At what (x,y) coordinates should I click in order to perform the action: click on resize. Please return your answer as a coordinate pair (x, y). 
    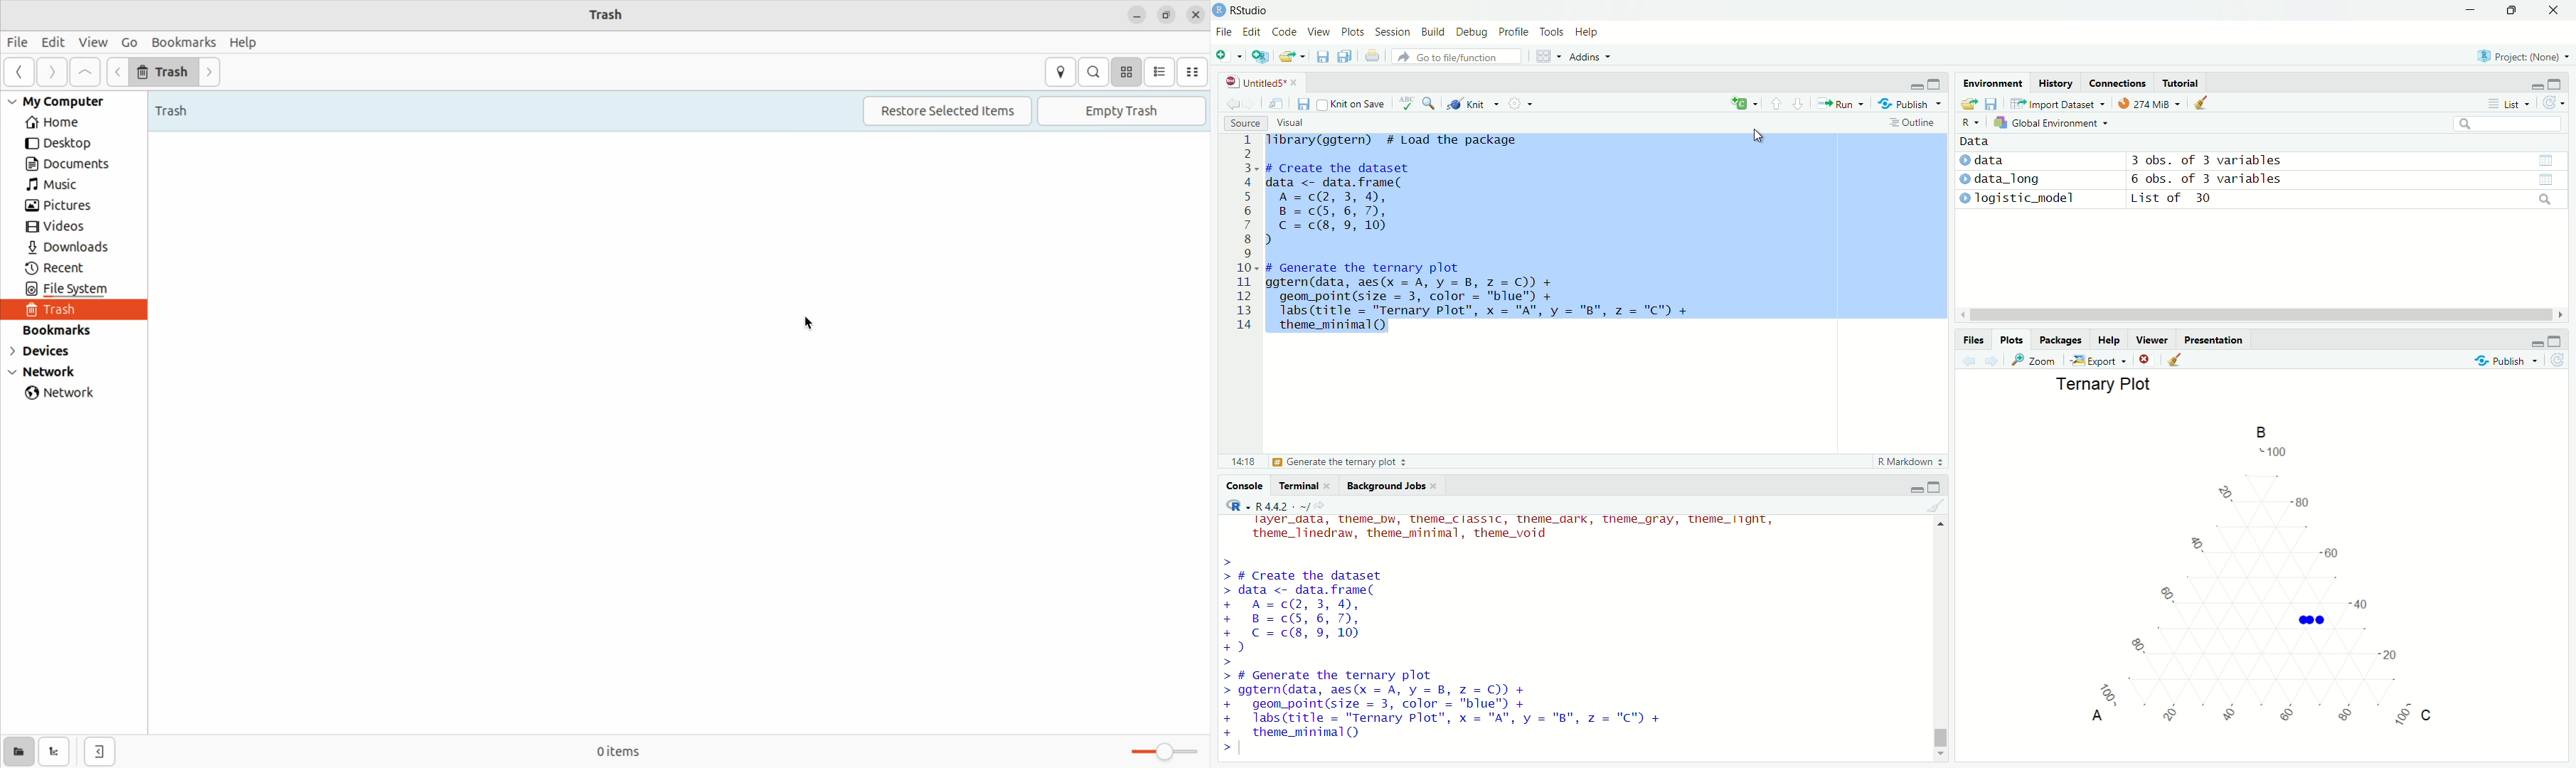
    Looking at the image, I should click on (1166, 15).